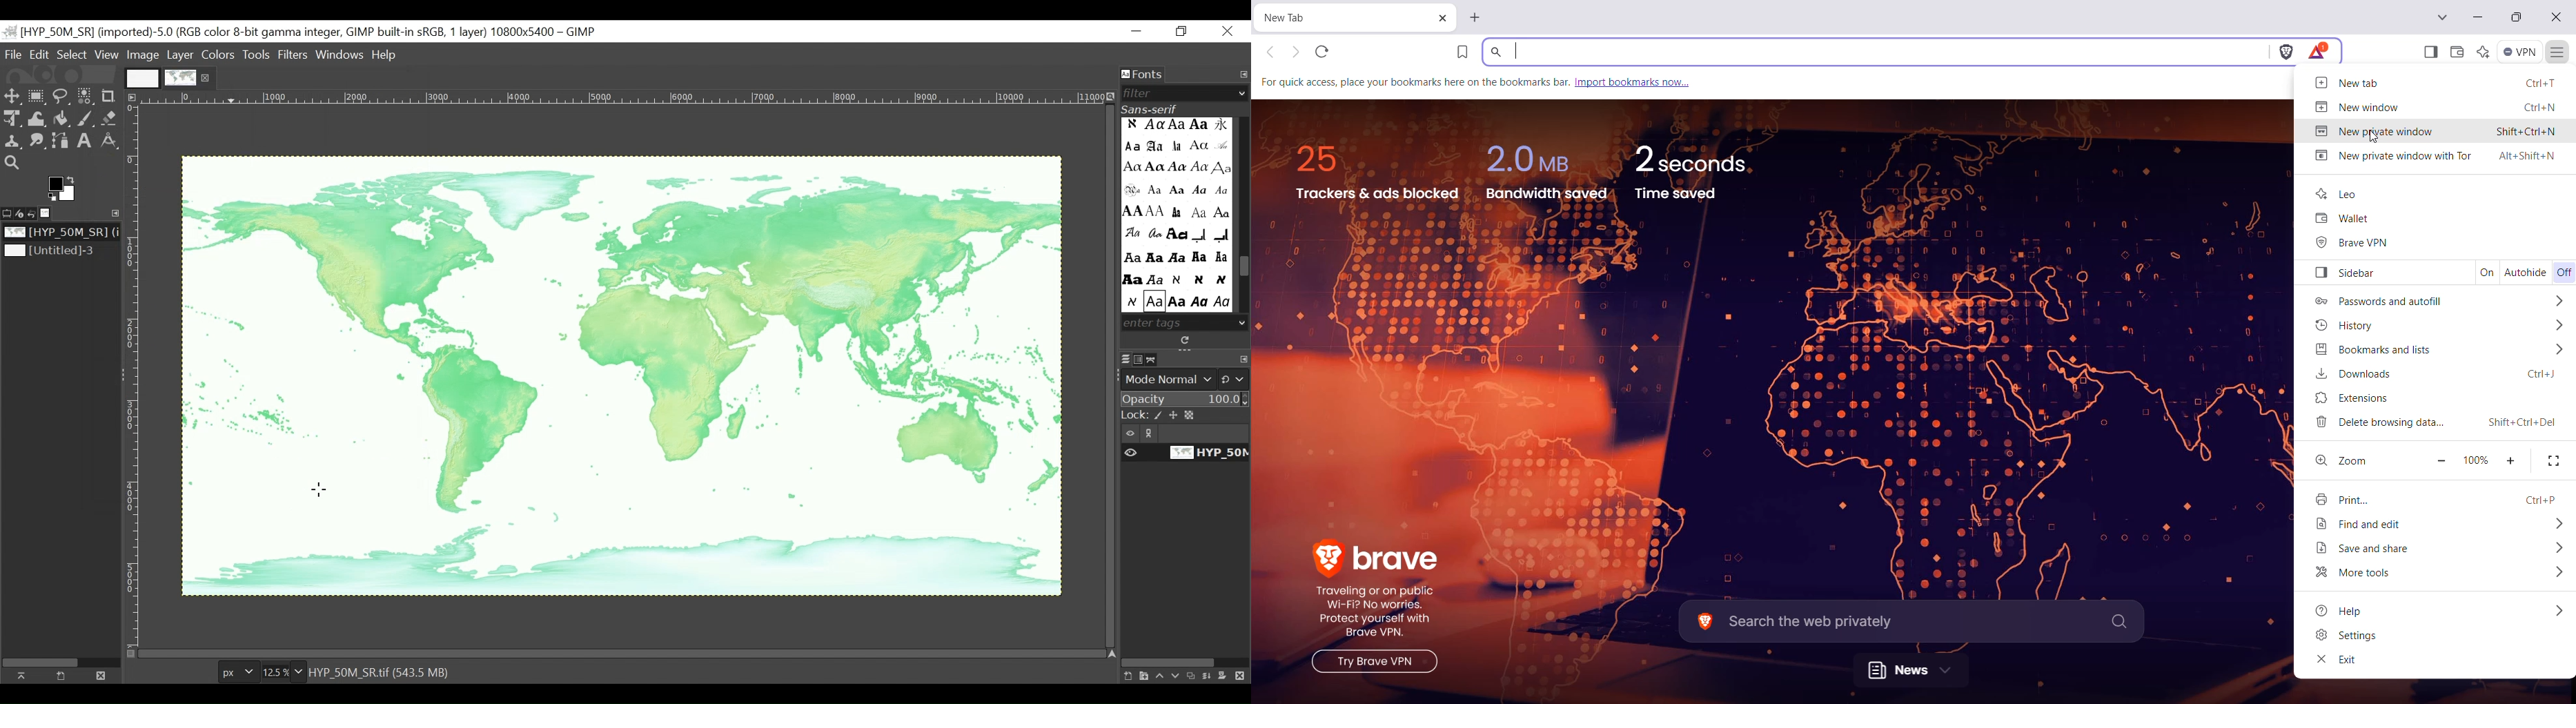  What do you see at coordinates (2519, 52) in the screenshot?
I see `Brave Firewall + VPN` at bounding box center [2519, 52].